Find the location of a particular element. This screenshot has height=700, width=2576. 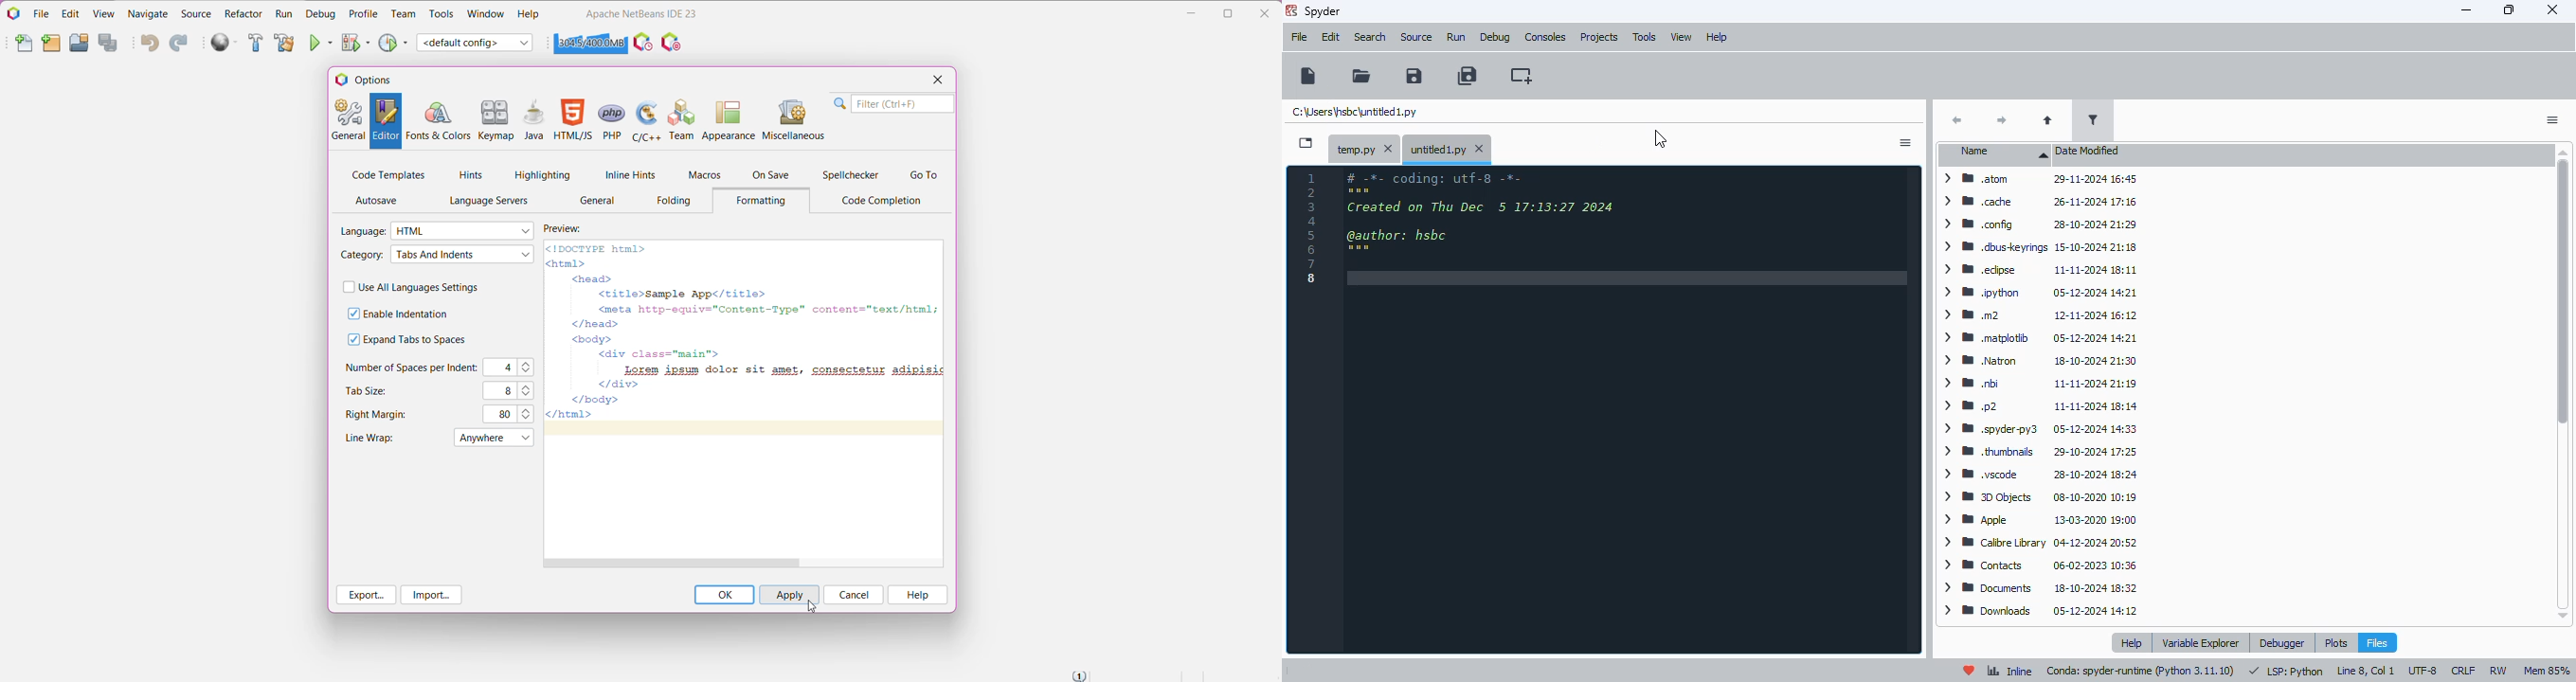

projects is located at coordinates (1600, 37).